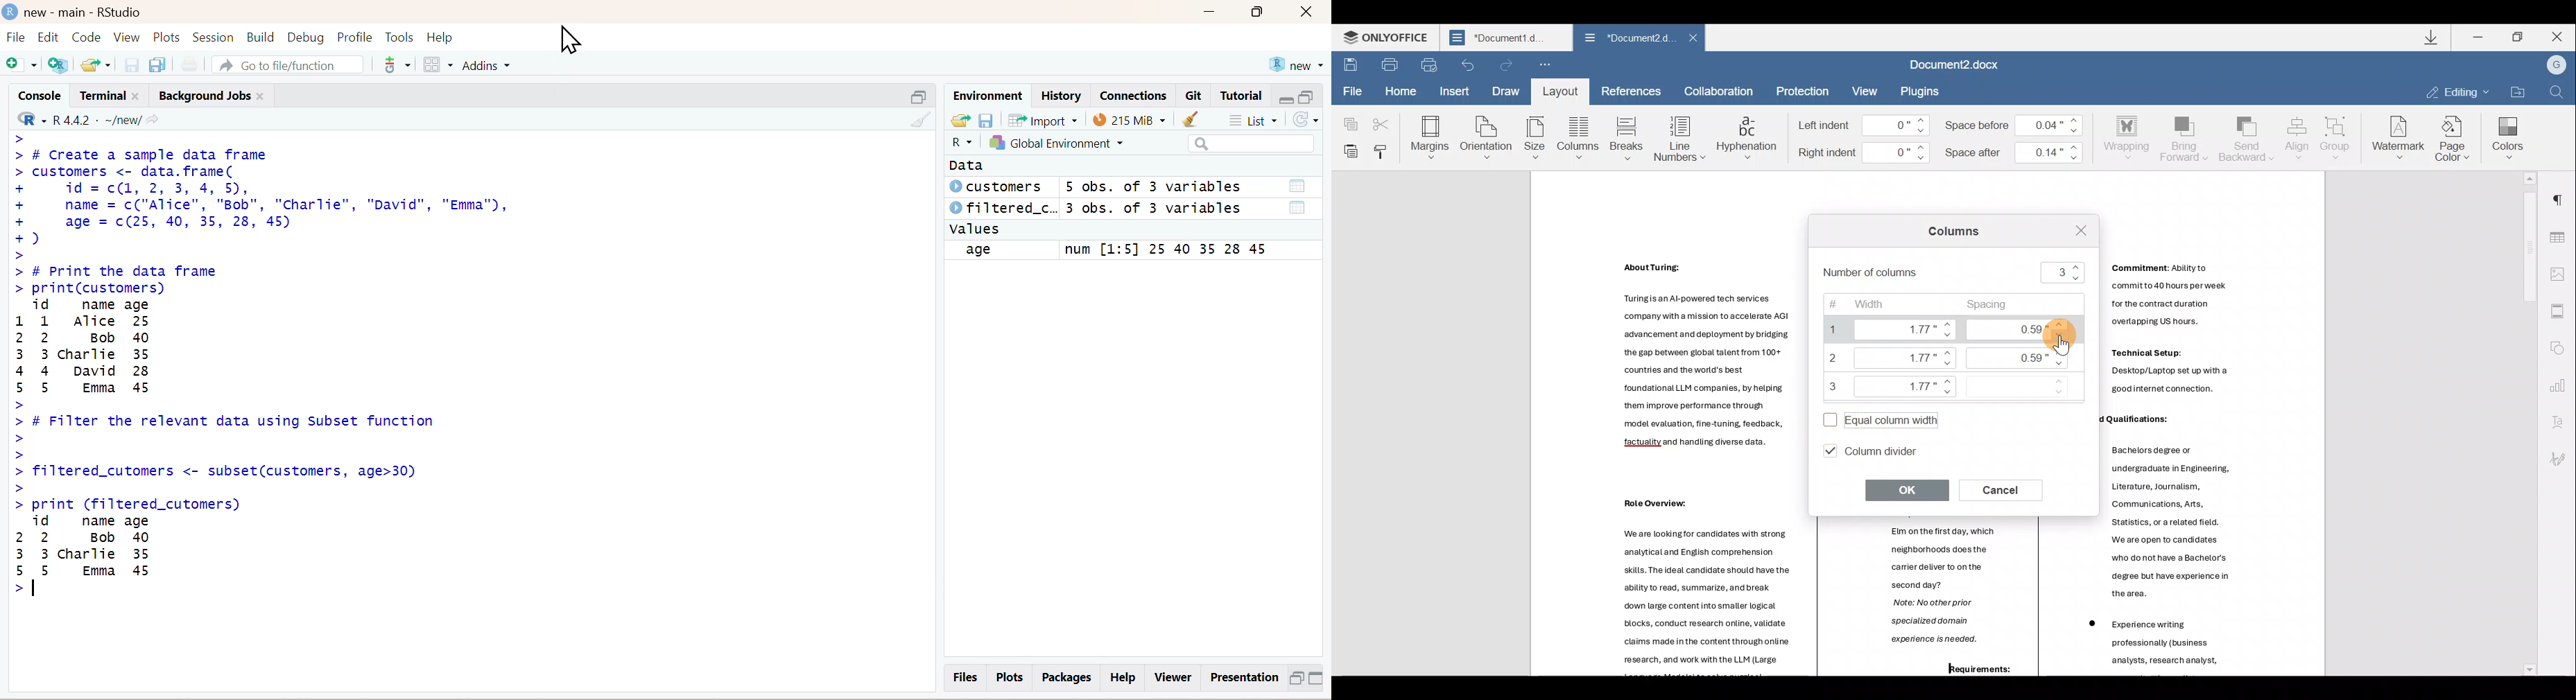 This screenshot has height=700, width=2576. What do you see at coordinates (1719, 91) in the screenshot?
I see `Collaboration` at bounding box center [1719, 91].